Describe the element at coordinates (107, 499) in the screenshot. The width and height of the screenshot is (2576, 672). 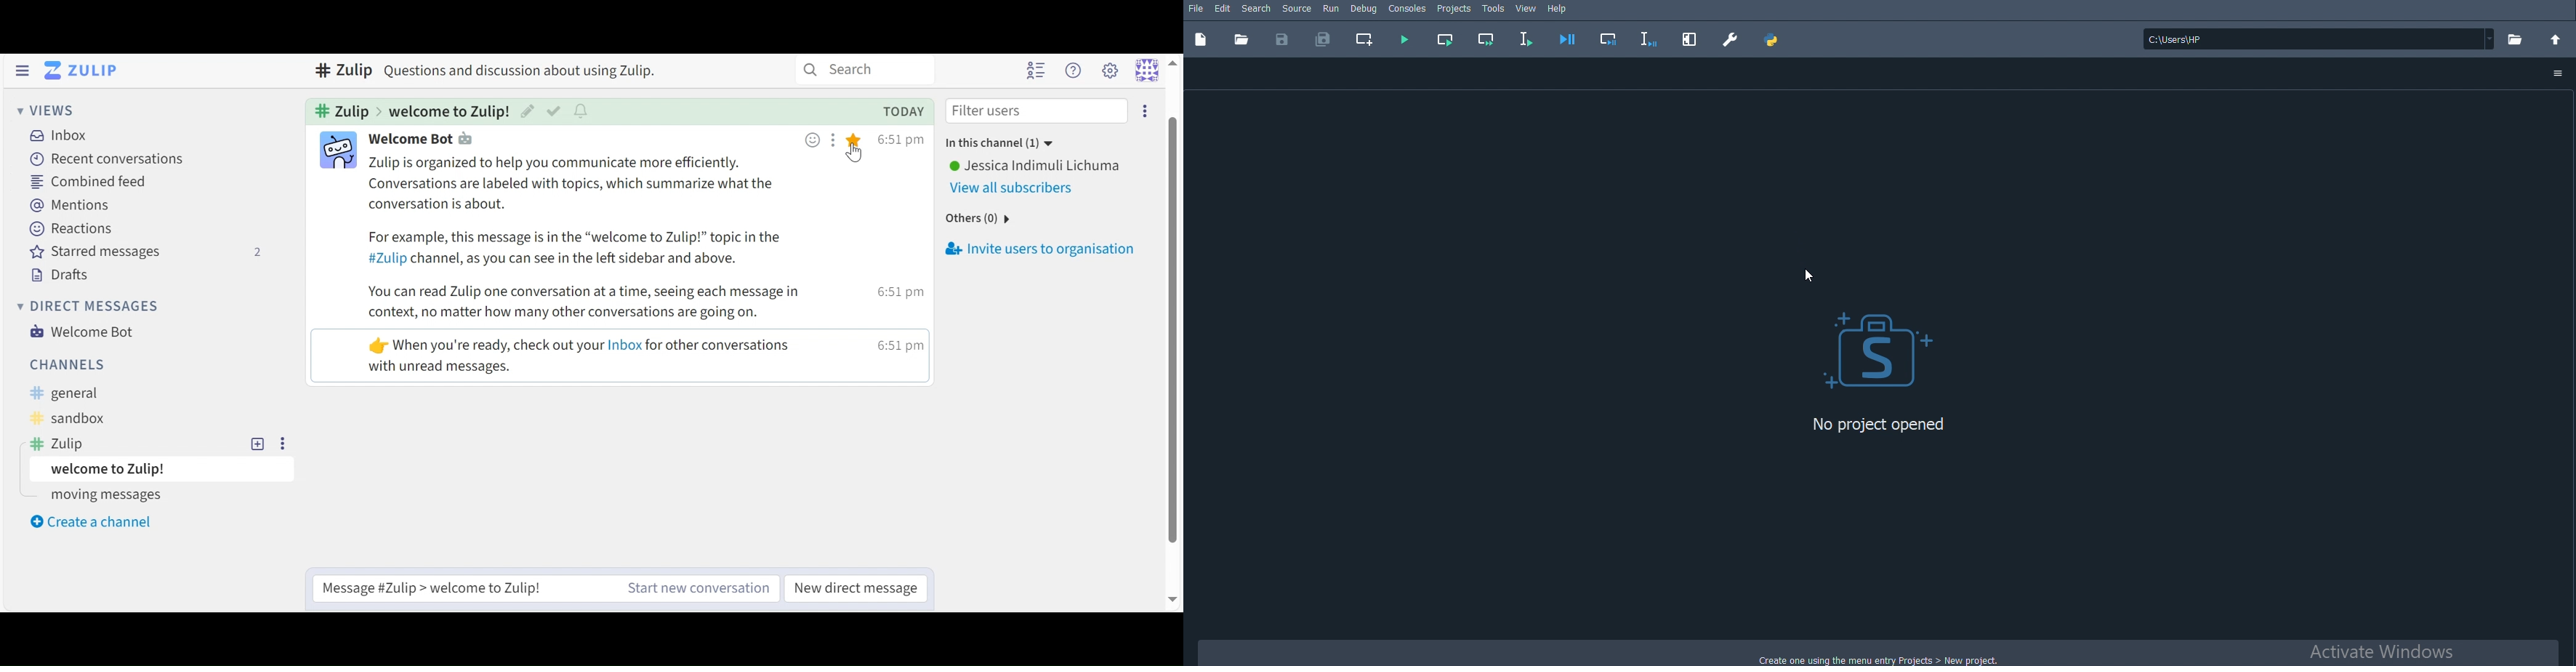
I see `moving messages` at that location.